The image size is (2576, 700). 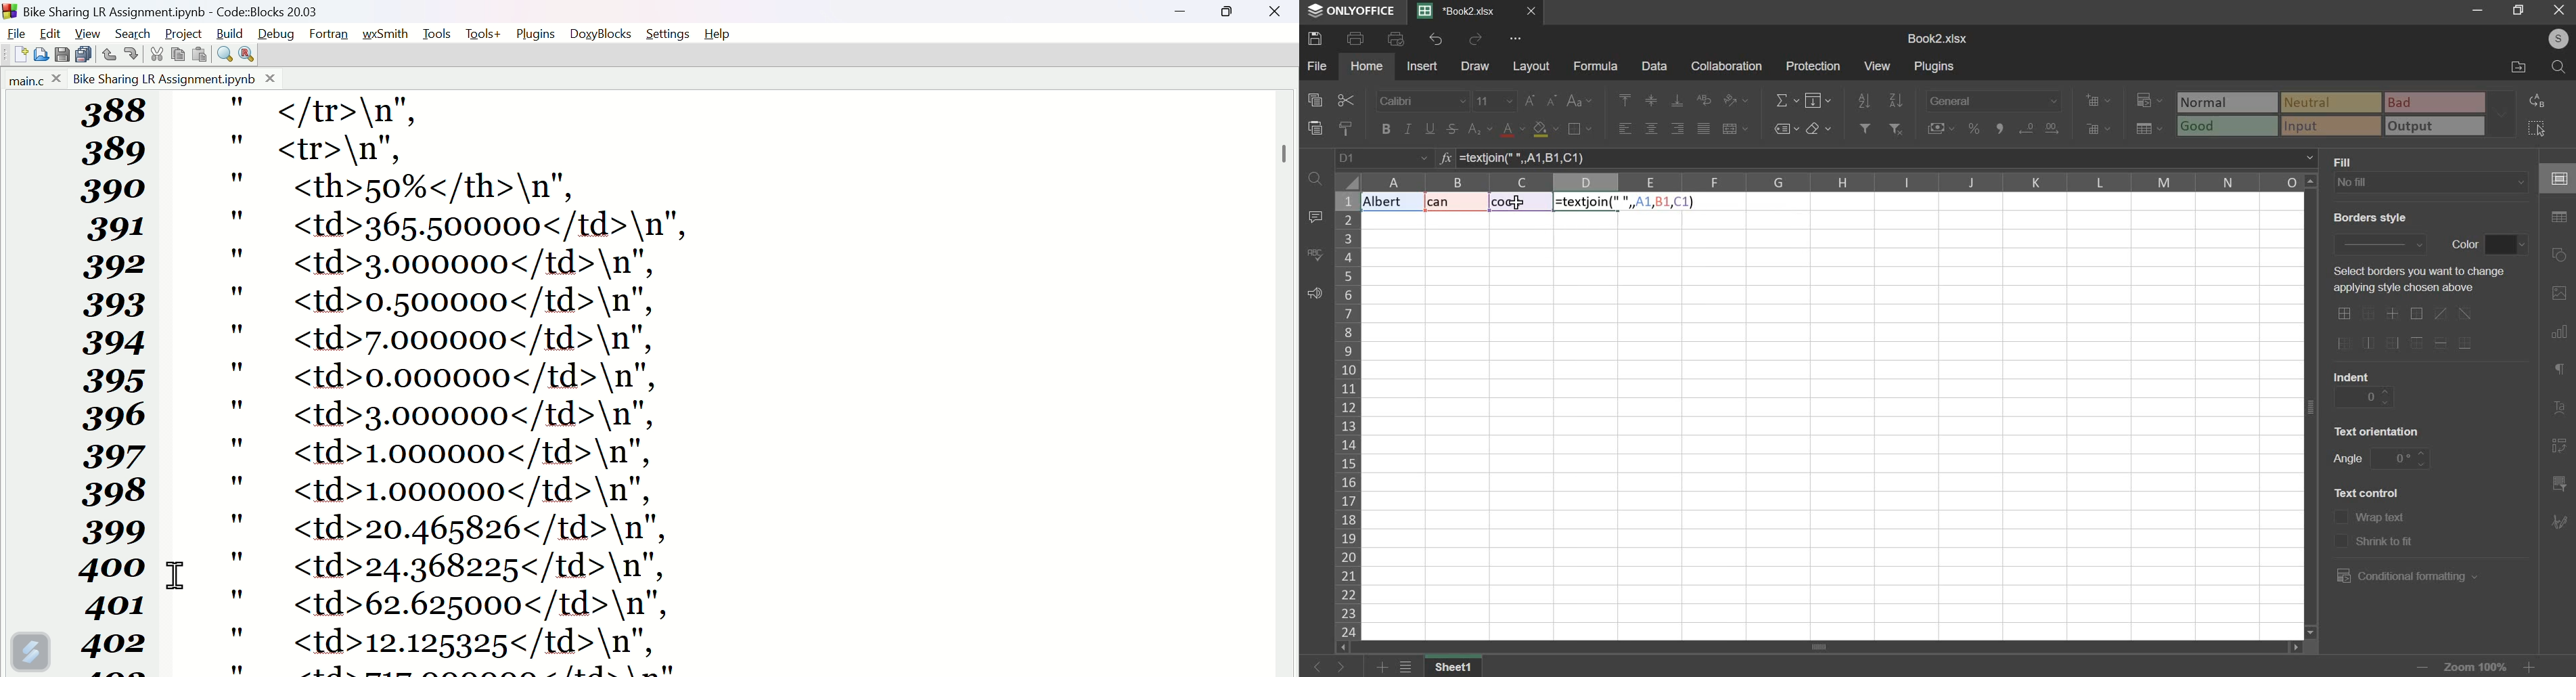 What do you see at coordinates (1819, 100) in the screenshot?
I see `fill` at bounding box center [1819, 100].